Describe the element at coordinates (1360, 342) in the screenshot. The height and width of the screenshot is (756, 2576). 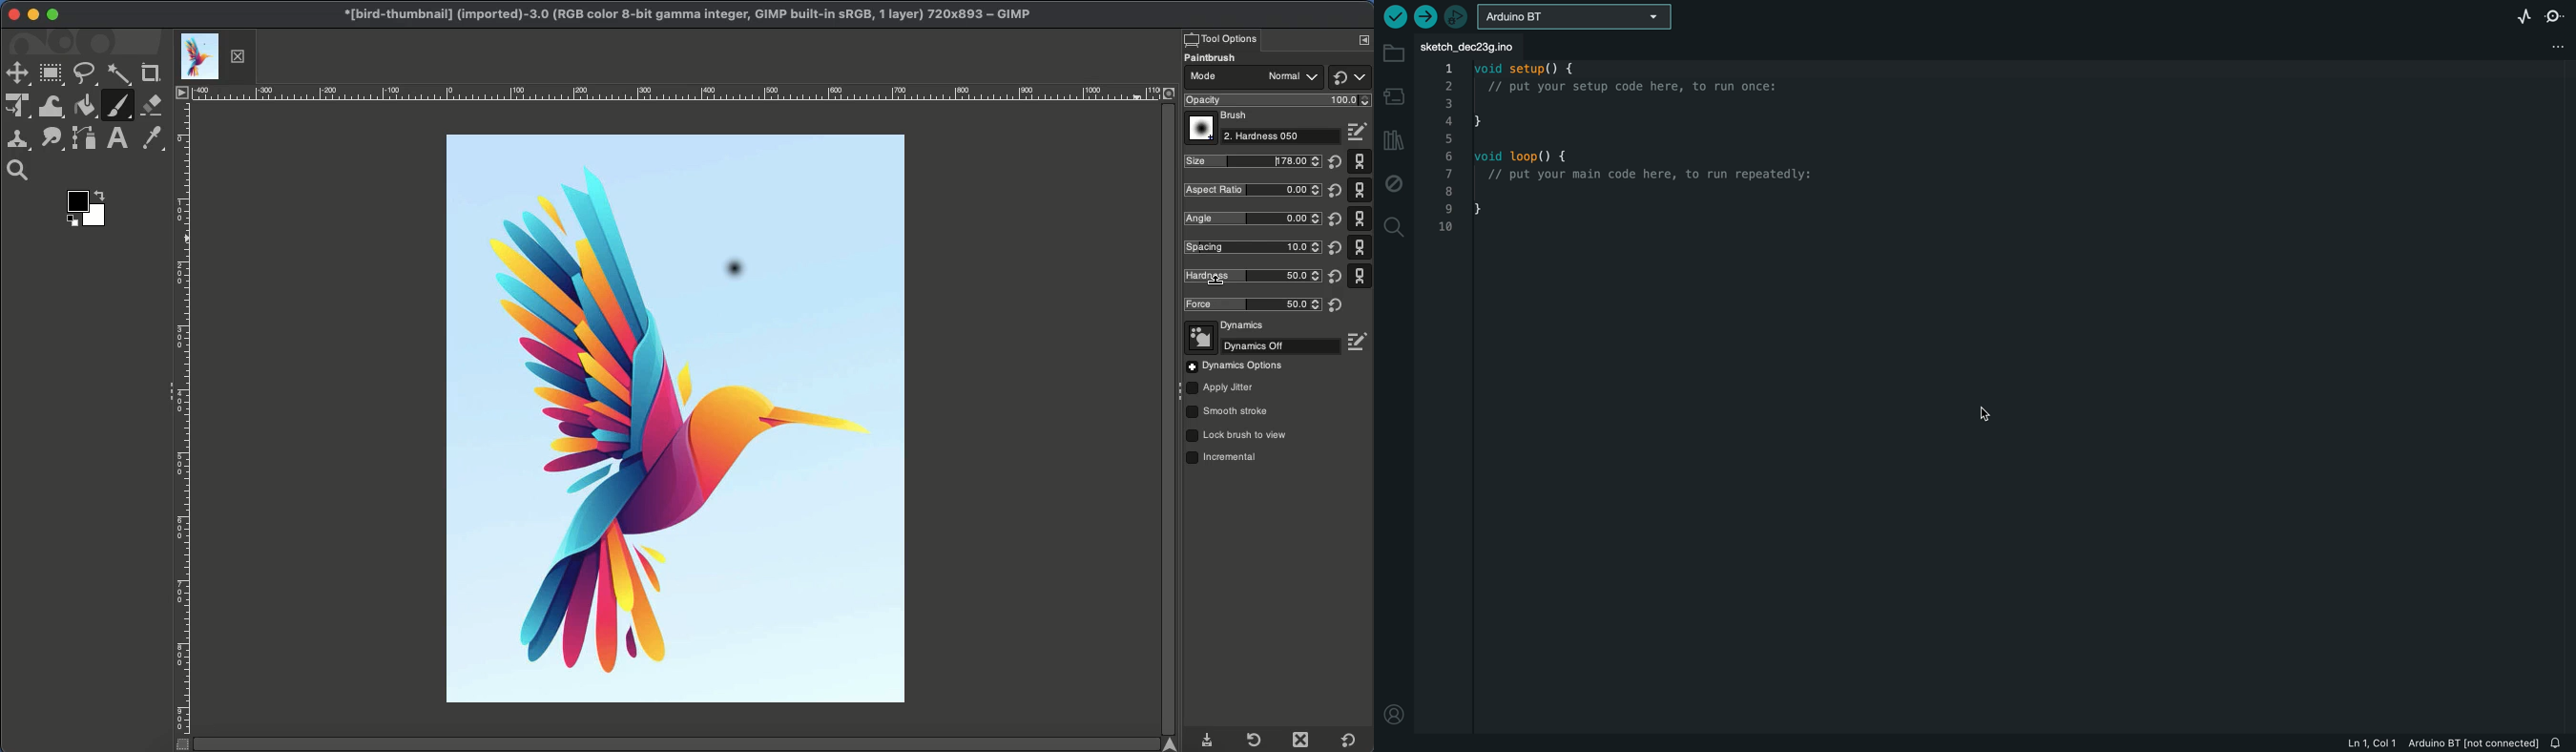
I see `Edit` at that location.